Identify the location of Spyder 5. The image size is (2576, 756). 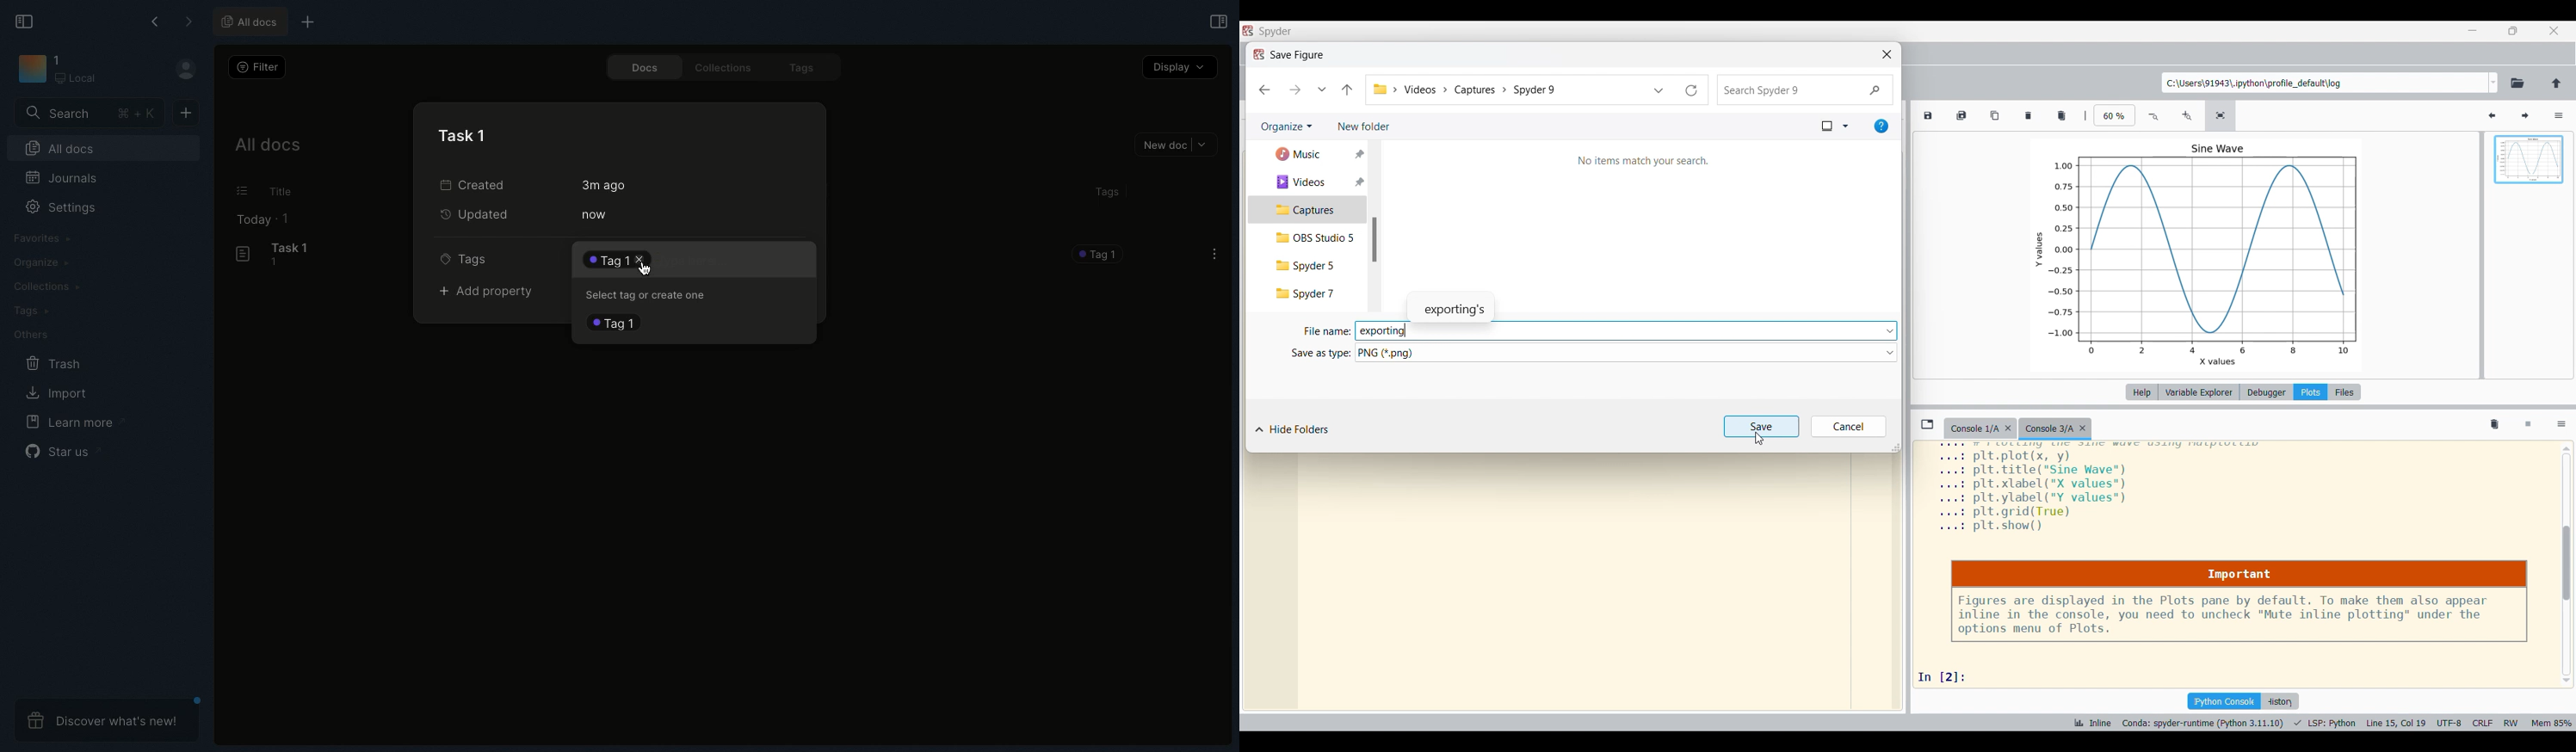
(1306, 267).